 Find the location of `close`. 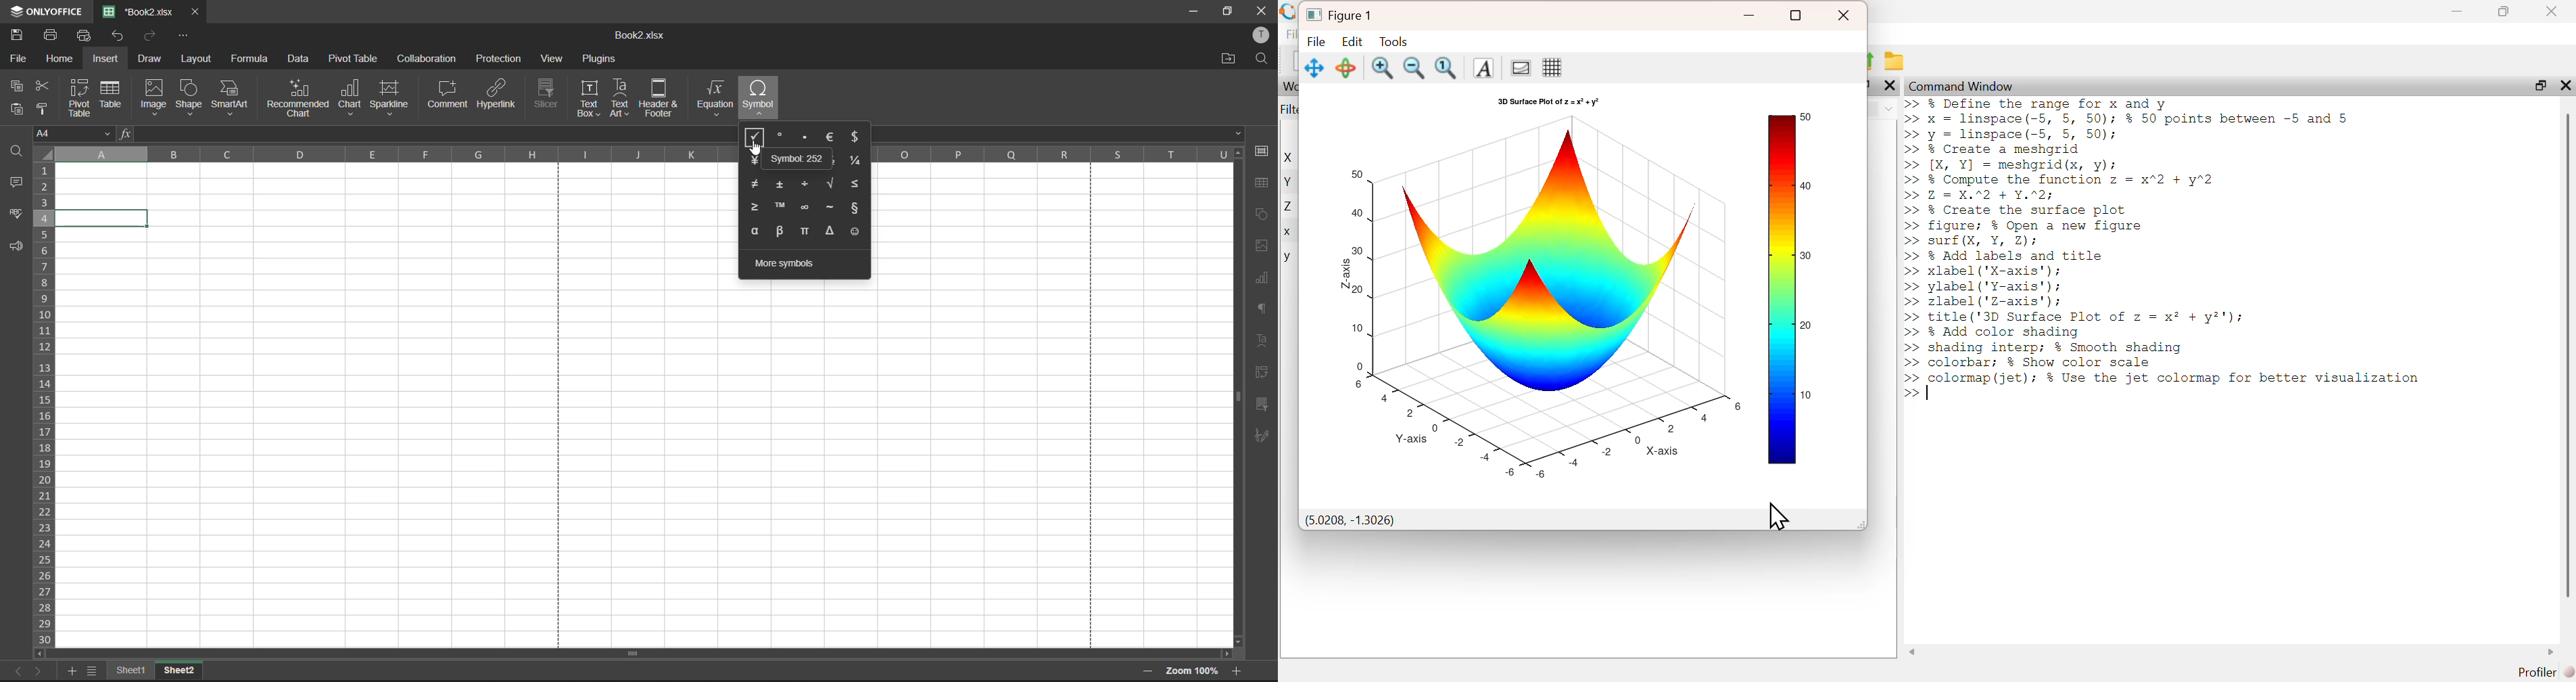

close is located at coordinates (2564, 85).